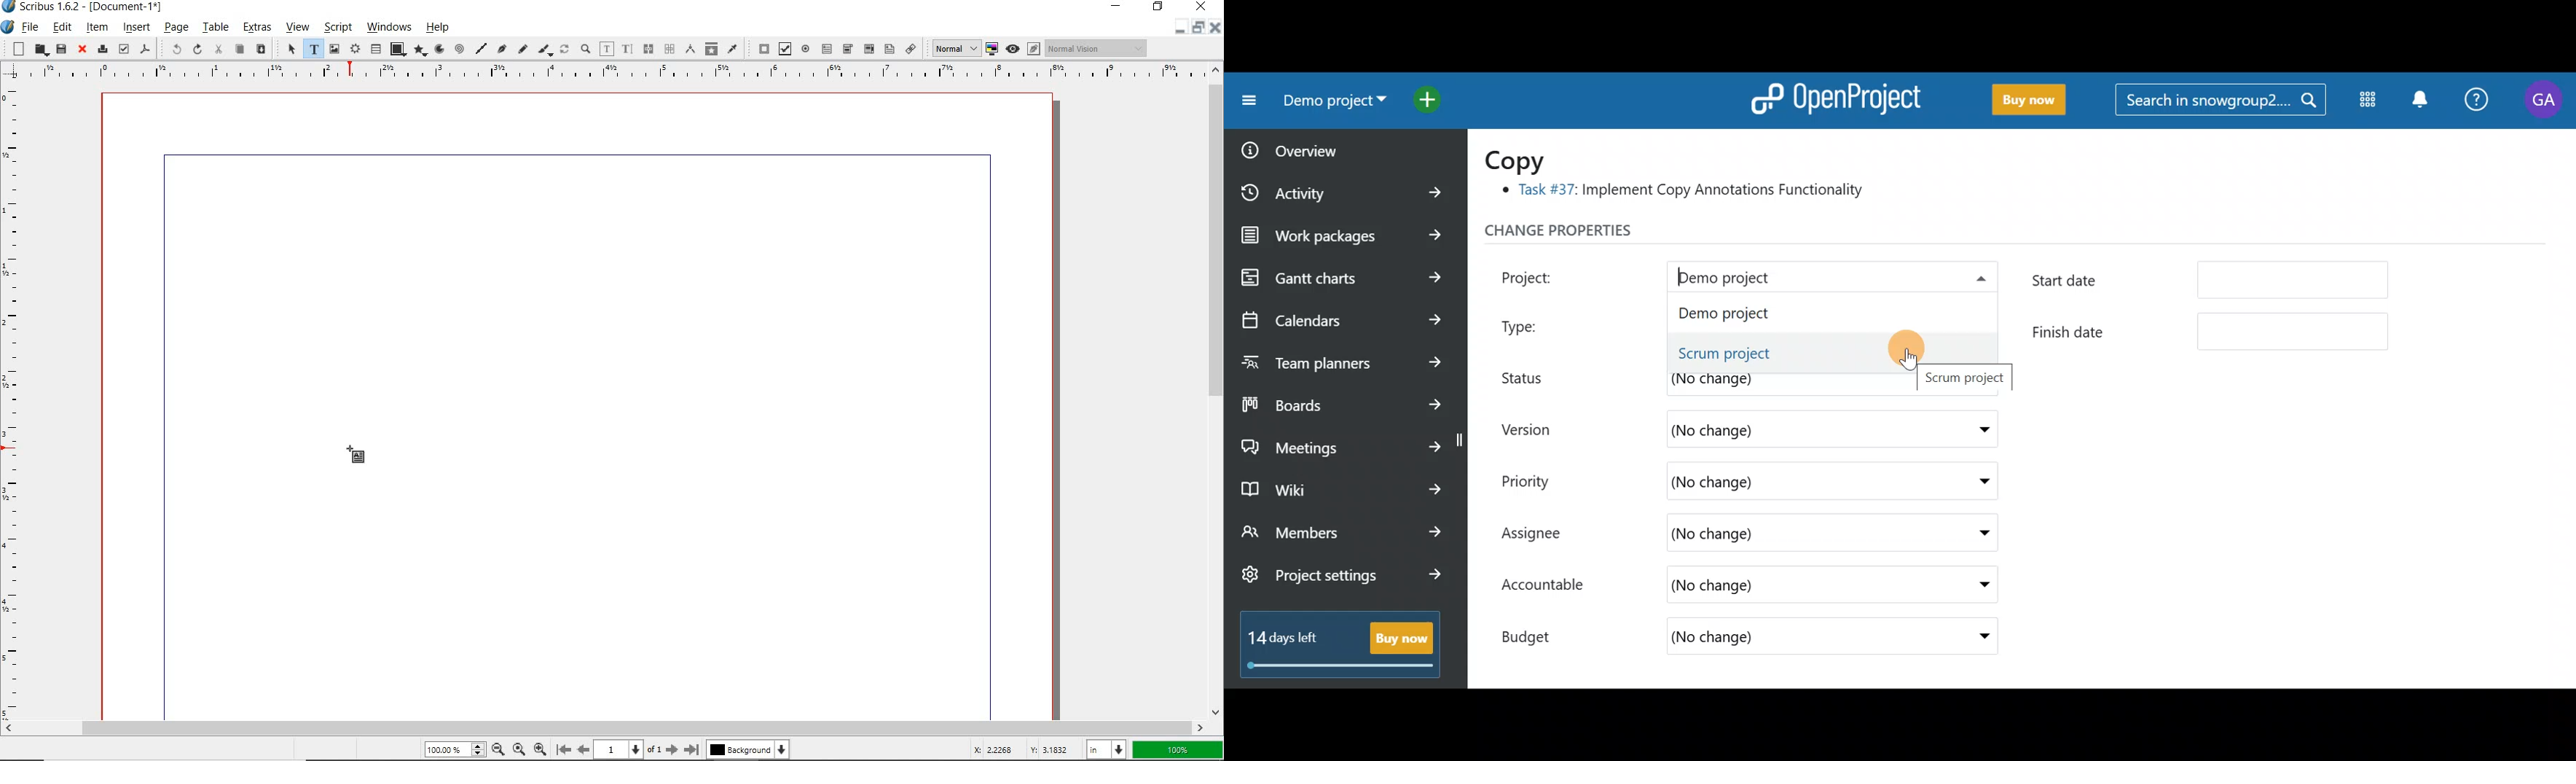  I want to click on save, so click(60, 49).